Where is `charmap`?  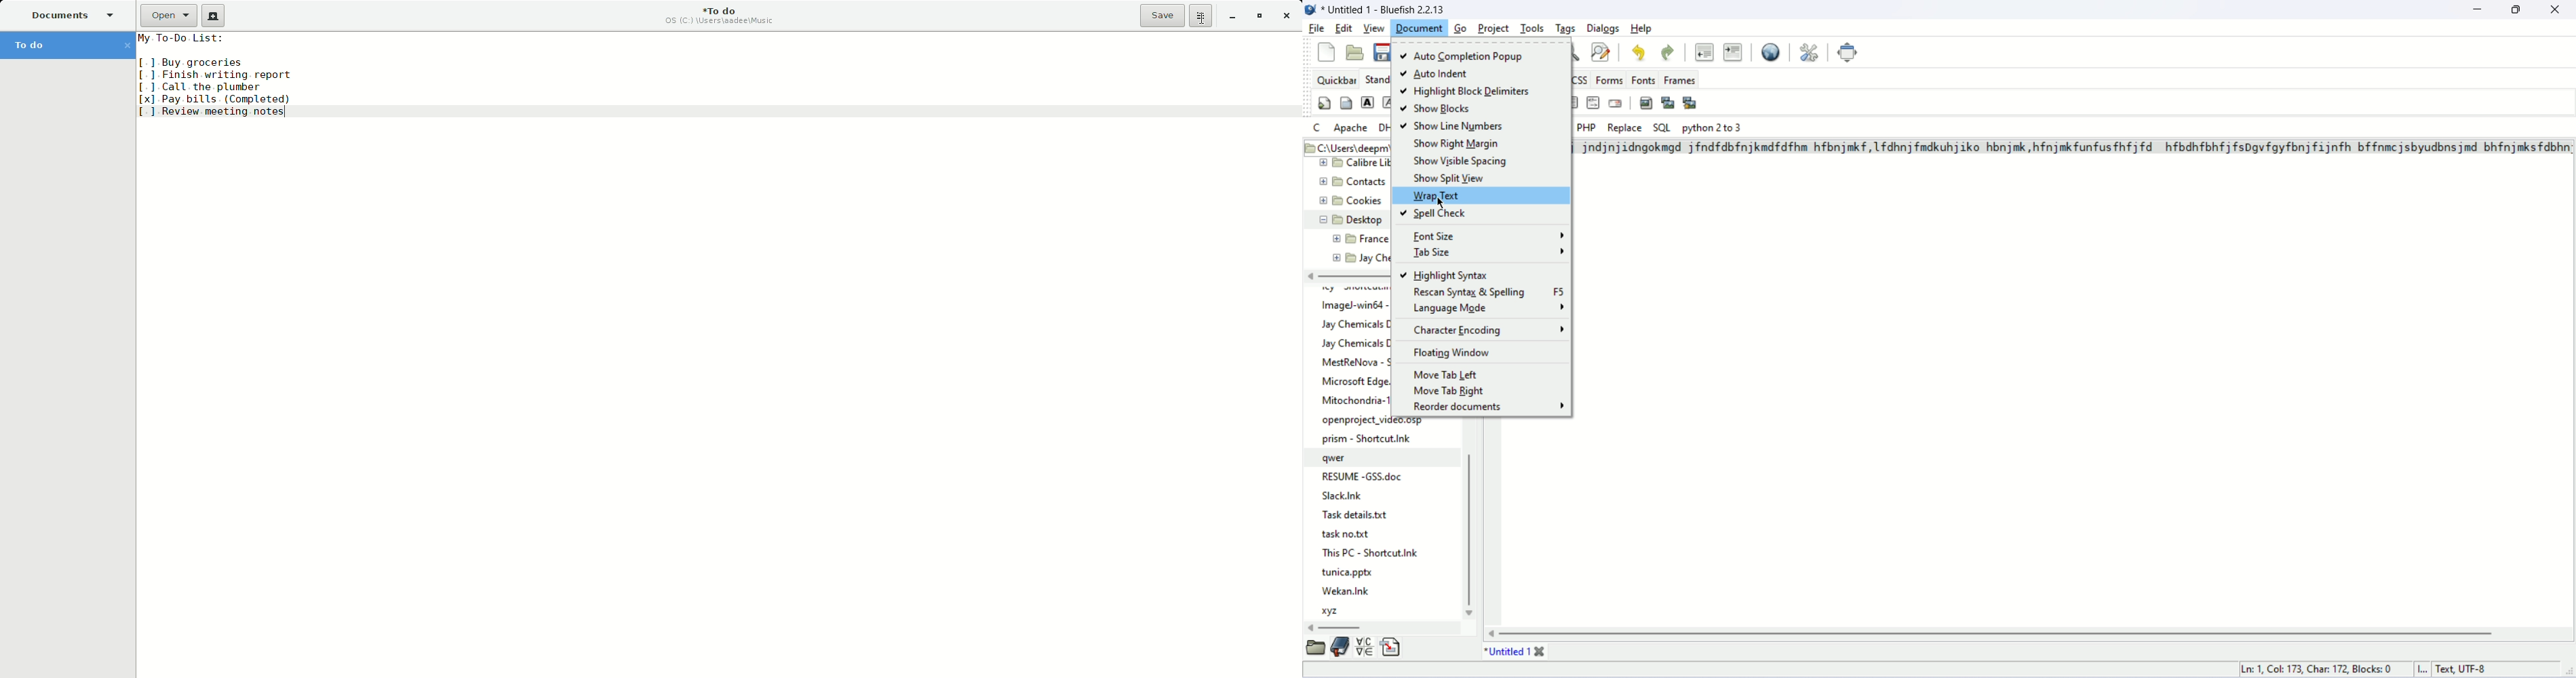
charmap is located at coordinates (1365, 648).